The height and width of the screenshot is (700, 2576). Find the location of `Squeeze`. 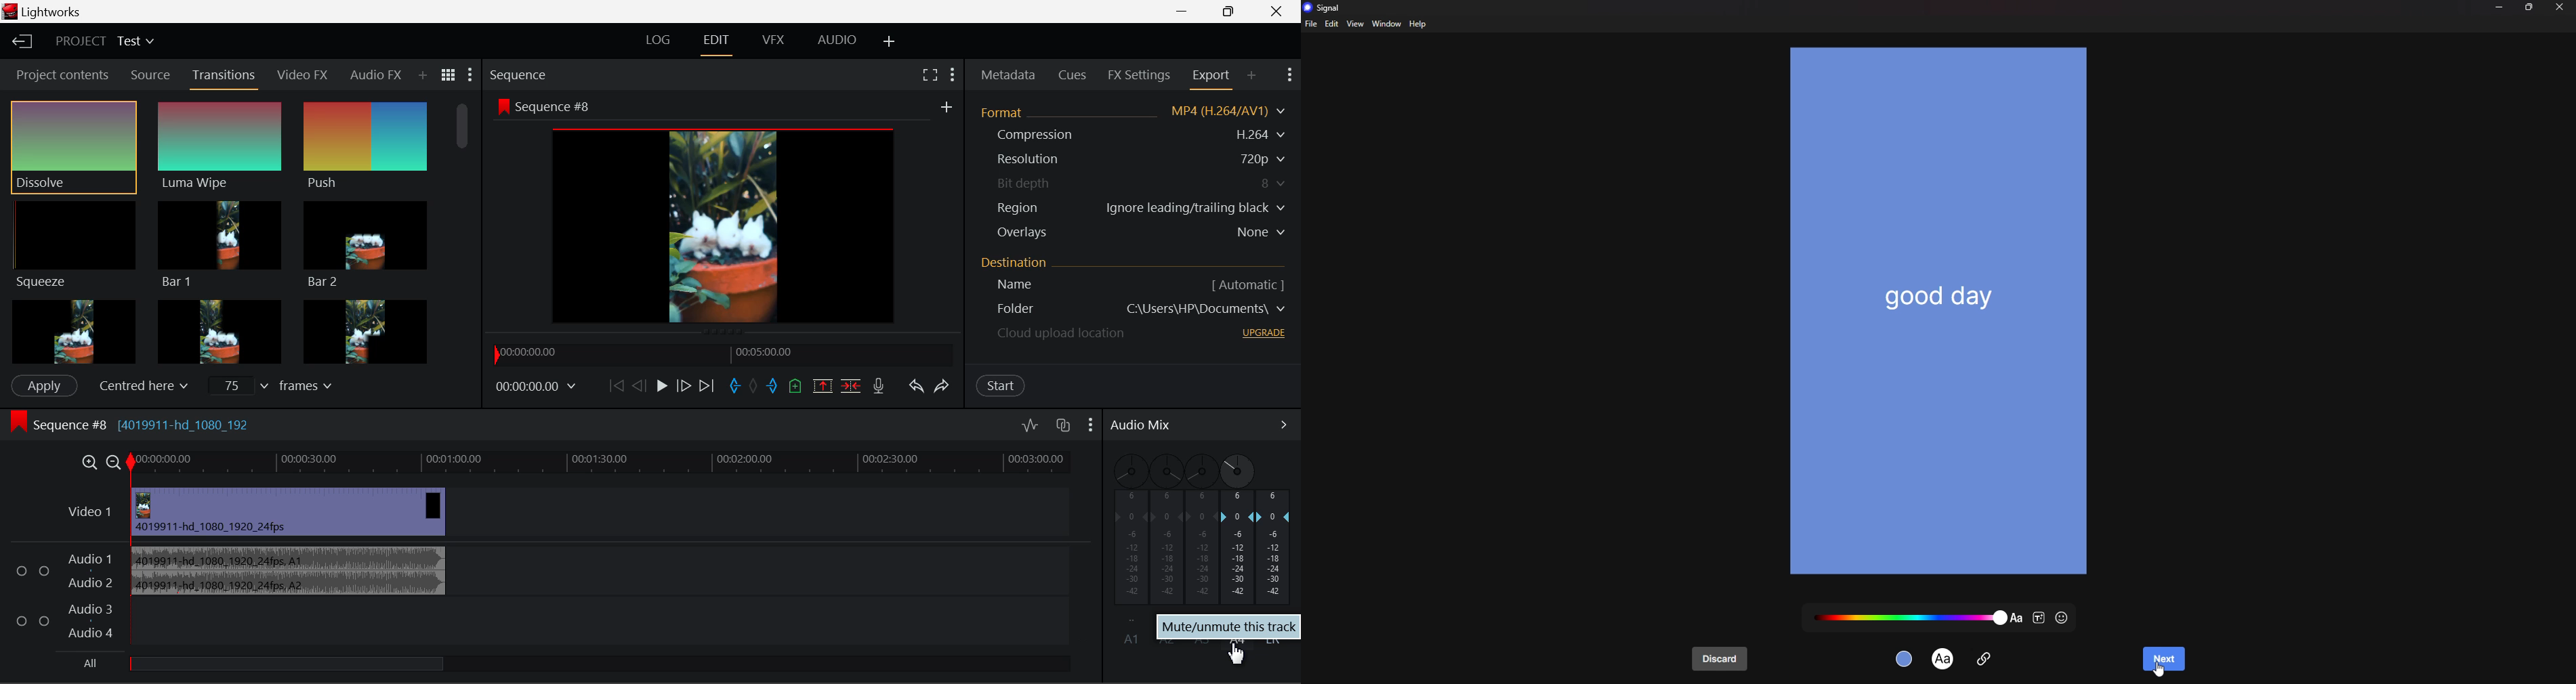

Squeeze is located at coordinates (72, 243).